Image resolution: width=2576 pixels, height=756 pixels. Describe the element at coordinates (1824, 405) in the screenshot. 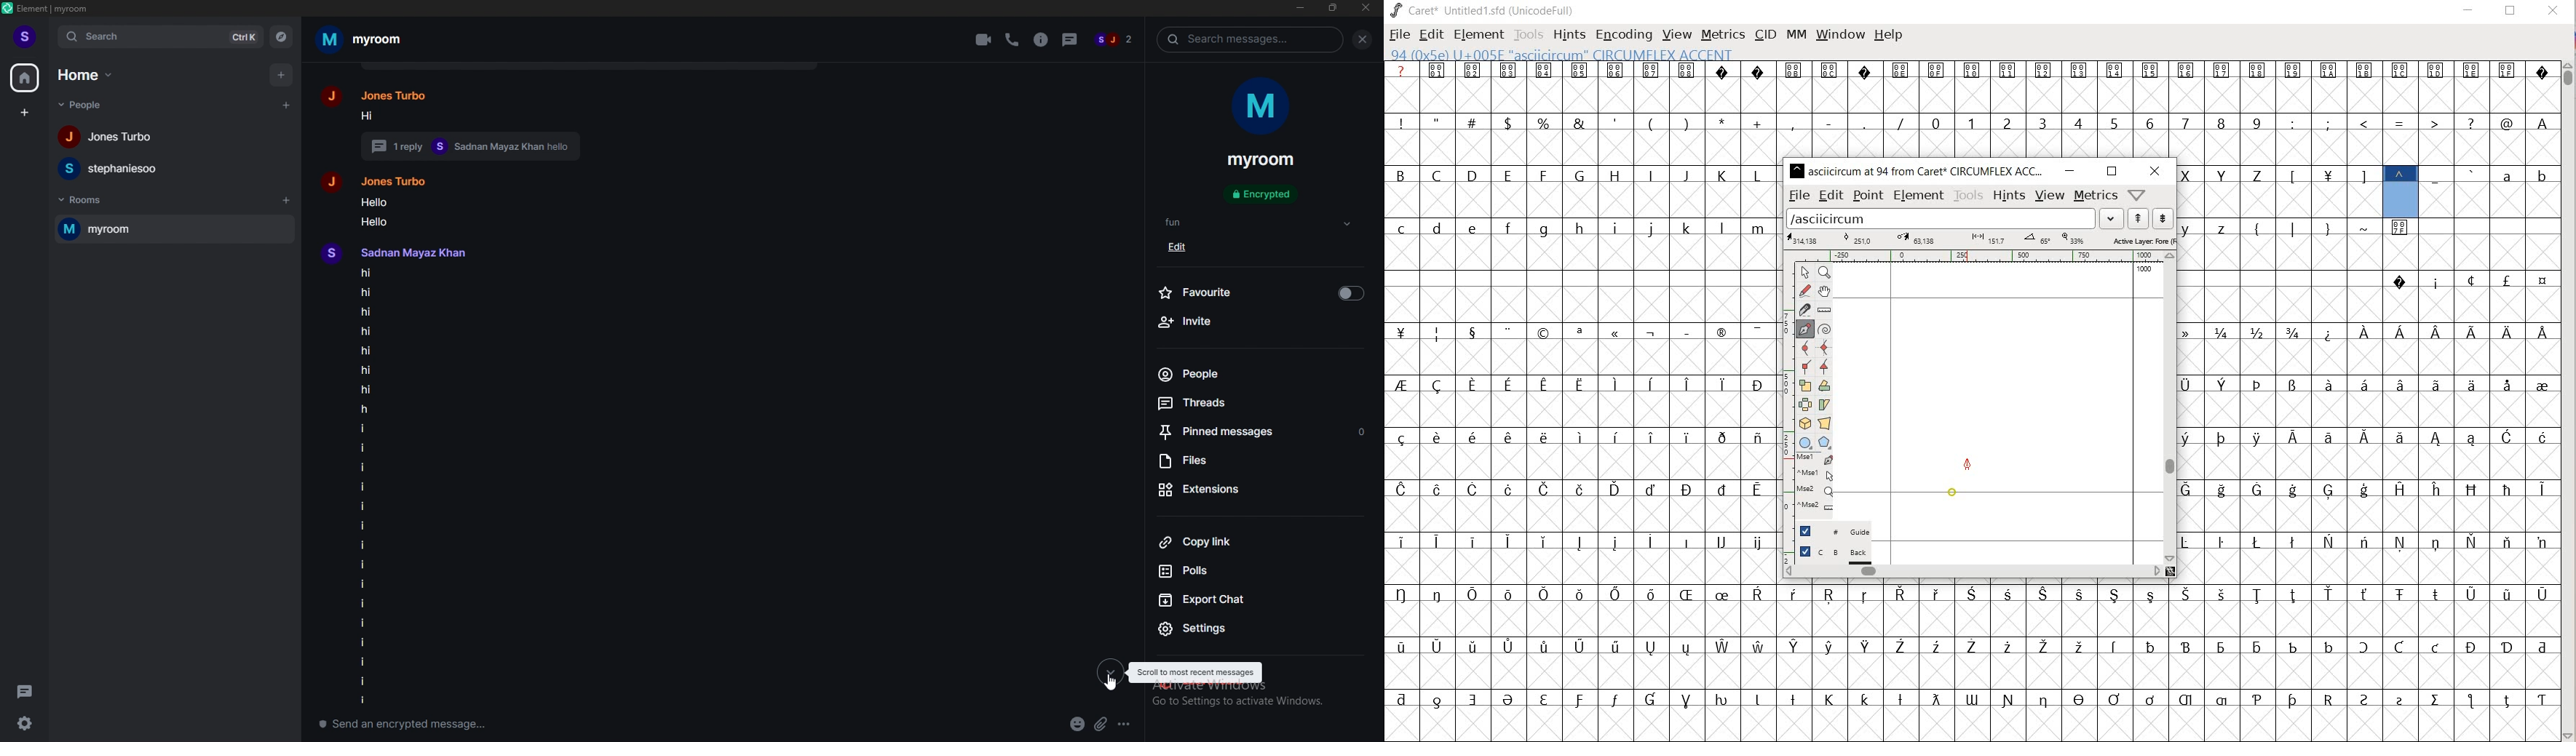

I see `skew the selection` at that location.